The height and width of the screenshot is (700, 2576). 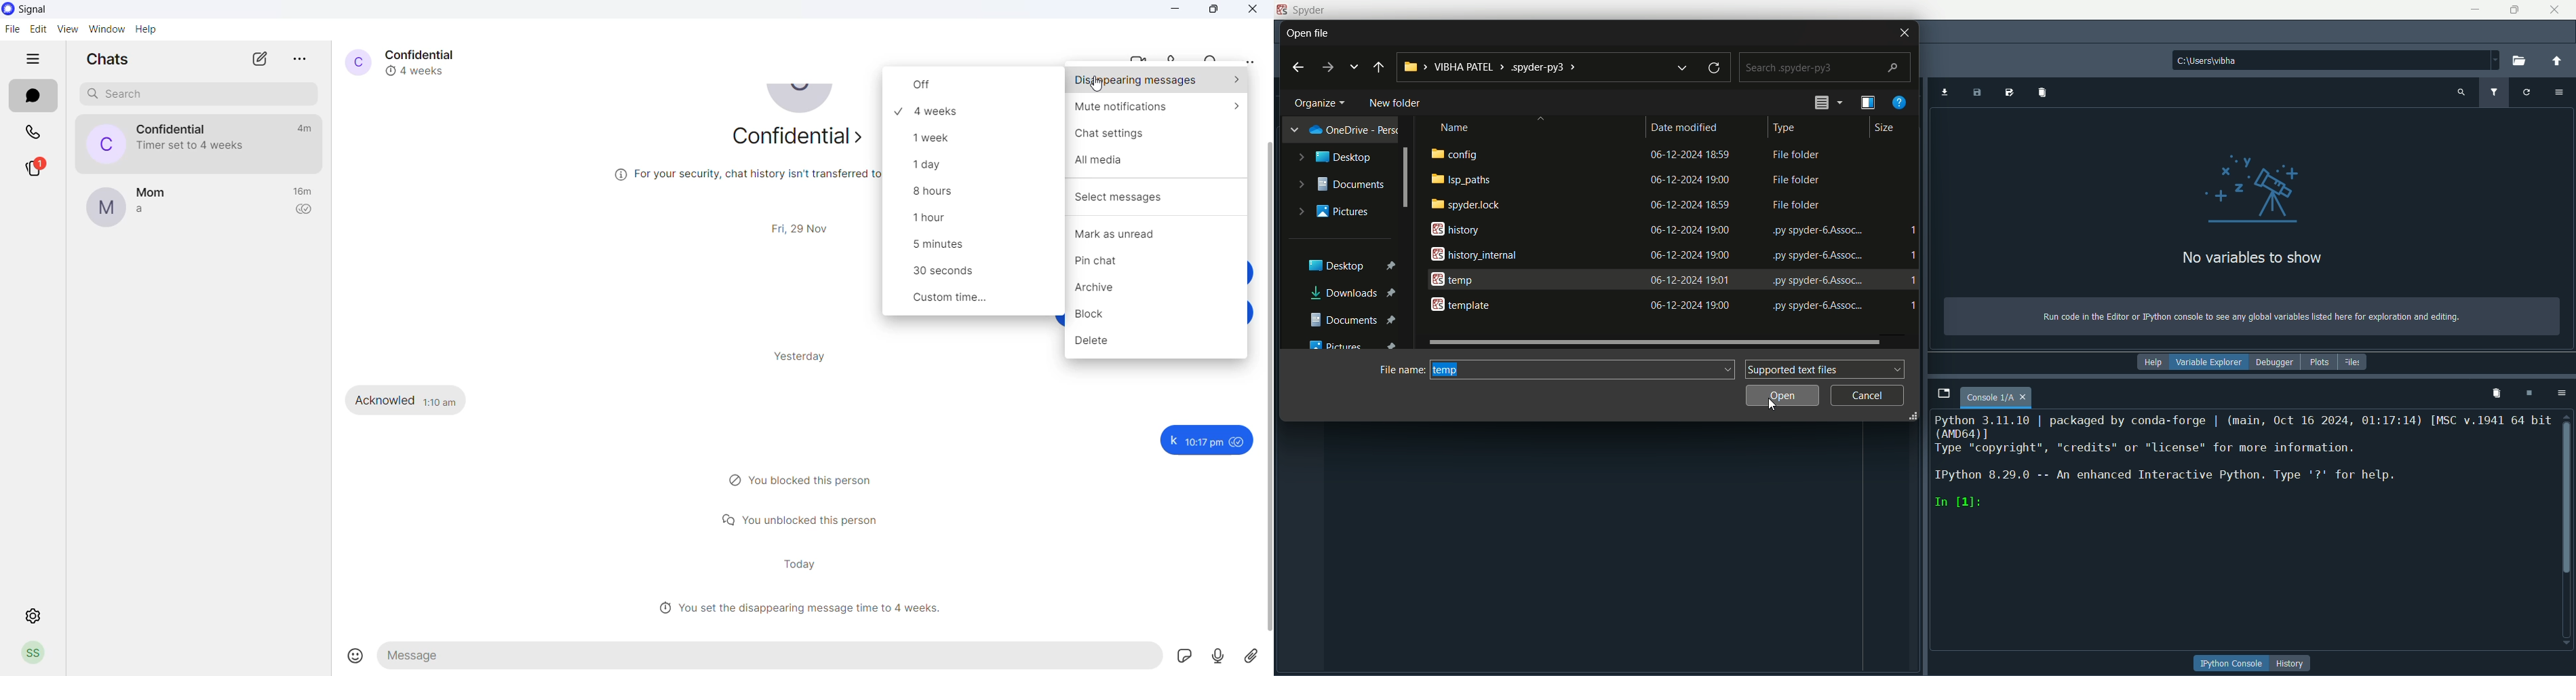 I want to click on 1, so click(x=1912, y=229).